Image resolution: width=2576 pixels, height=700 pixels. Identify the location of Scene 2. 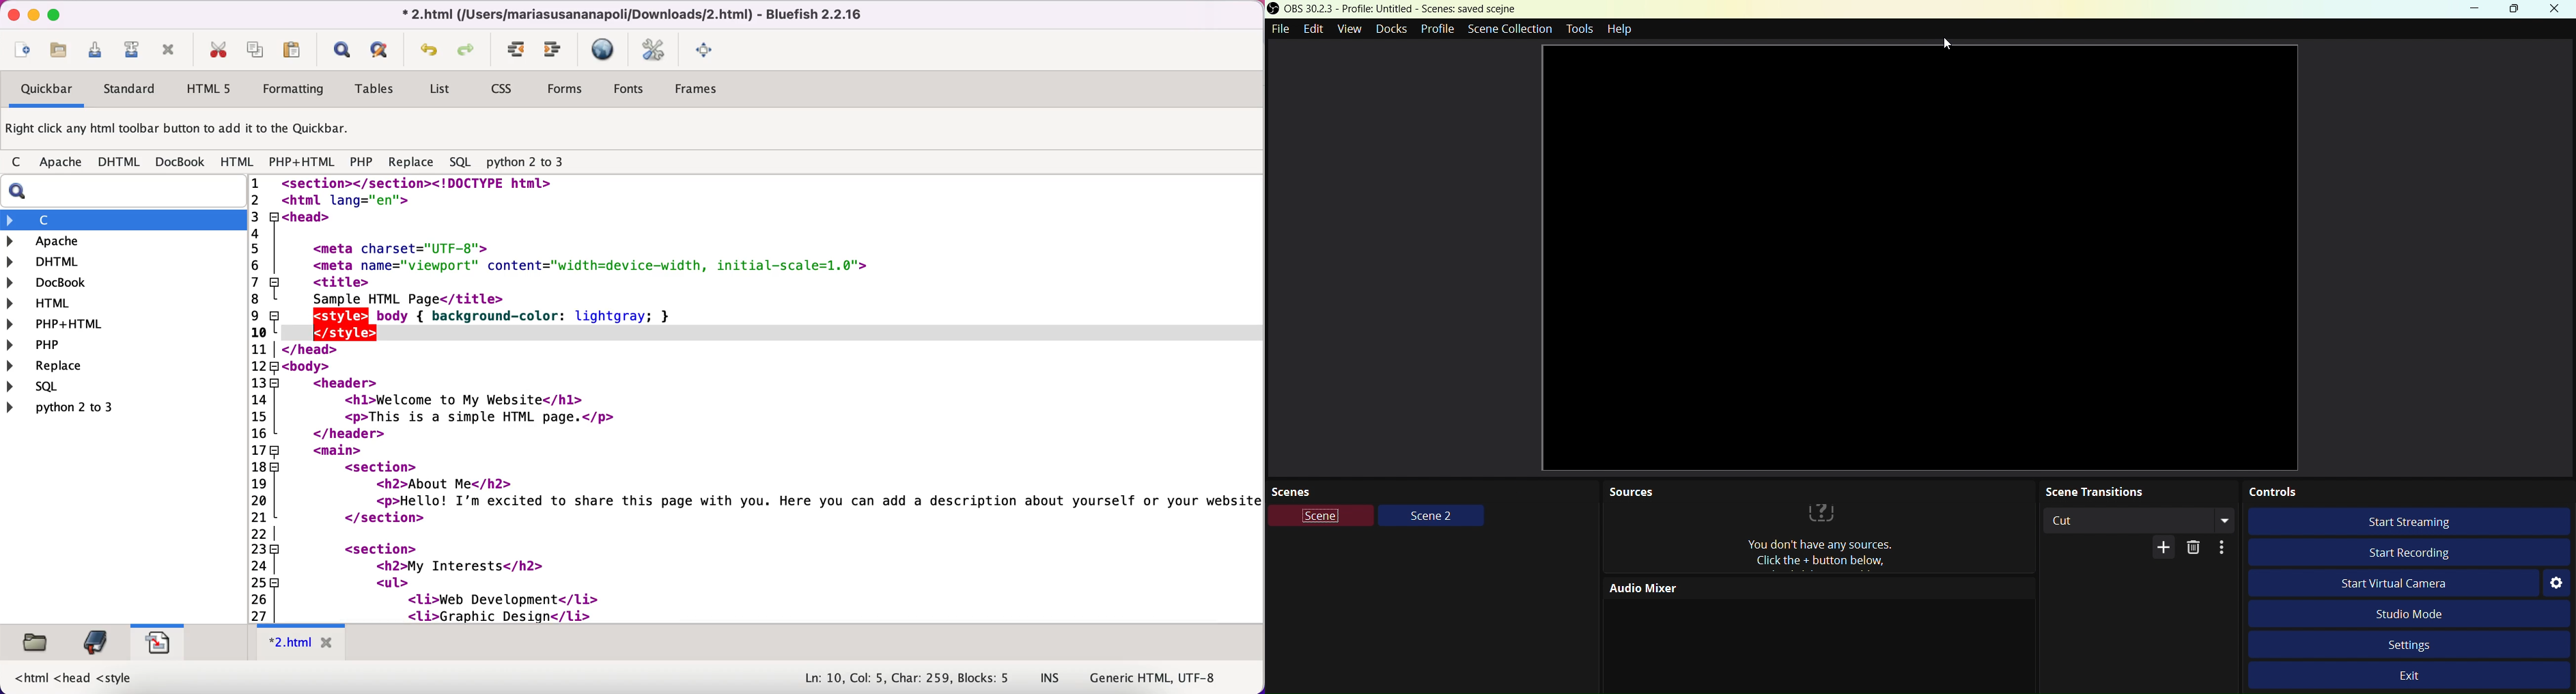
(1429, 515).